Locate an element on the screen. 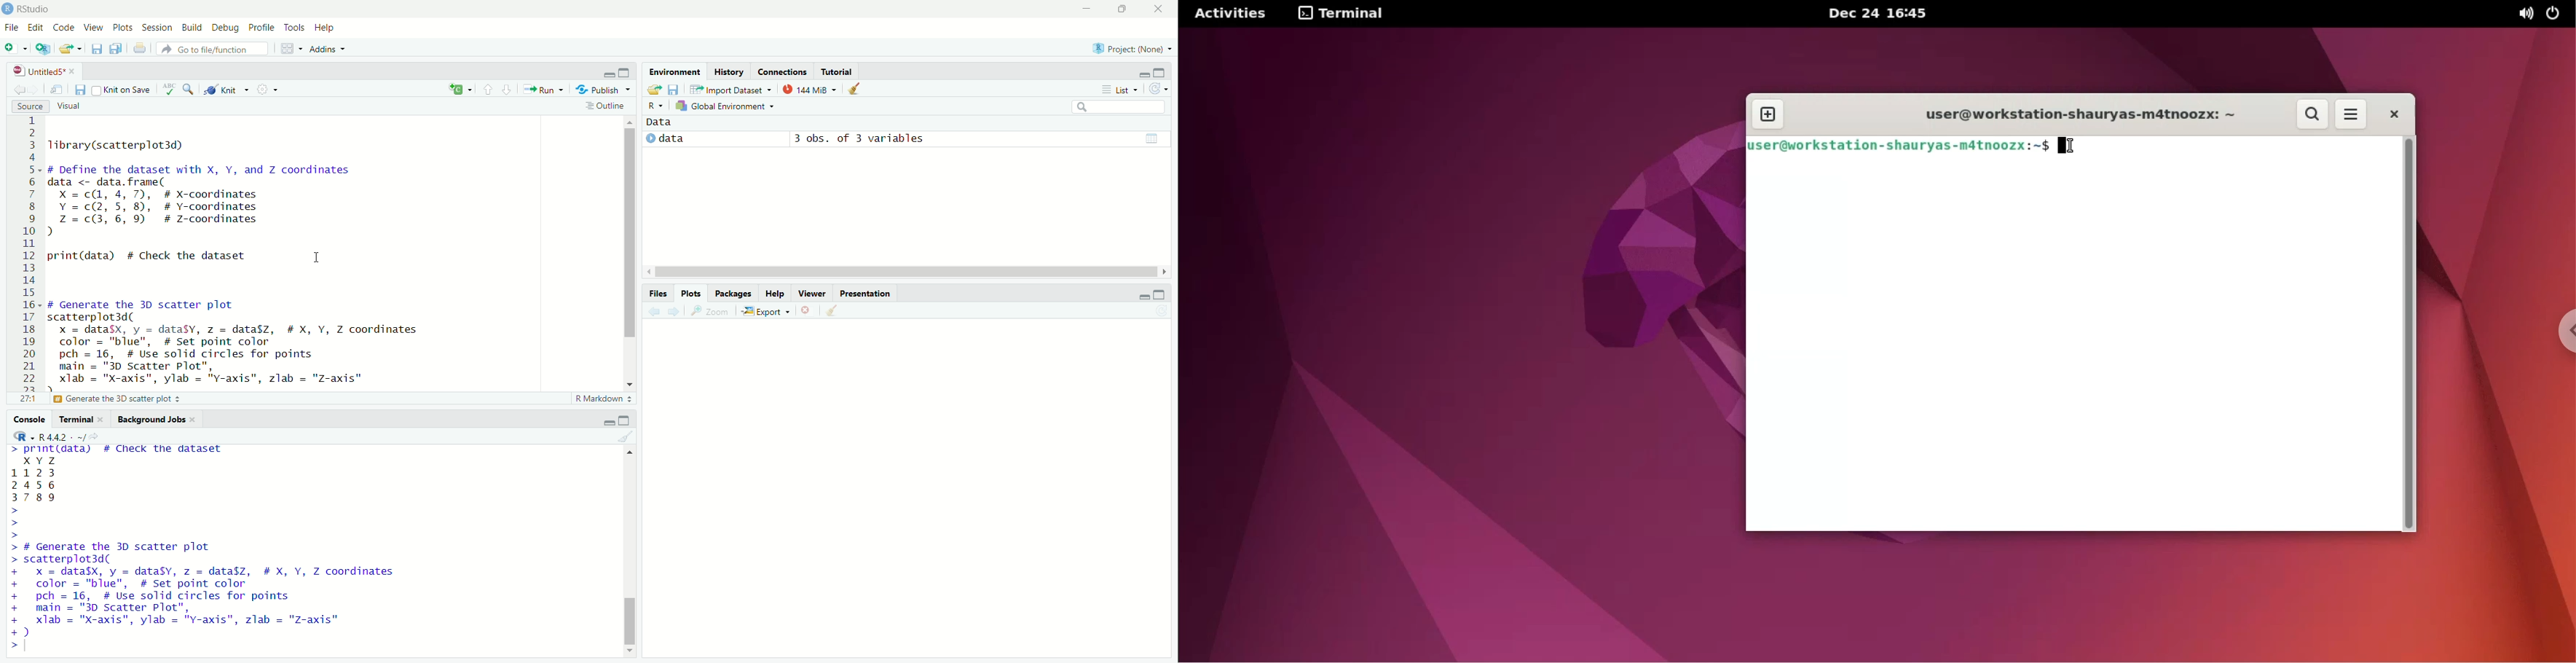 This screenshot has width=2576, height=672. Go to previous section/chunk is located at coordinates (490, 88).